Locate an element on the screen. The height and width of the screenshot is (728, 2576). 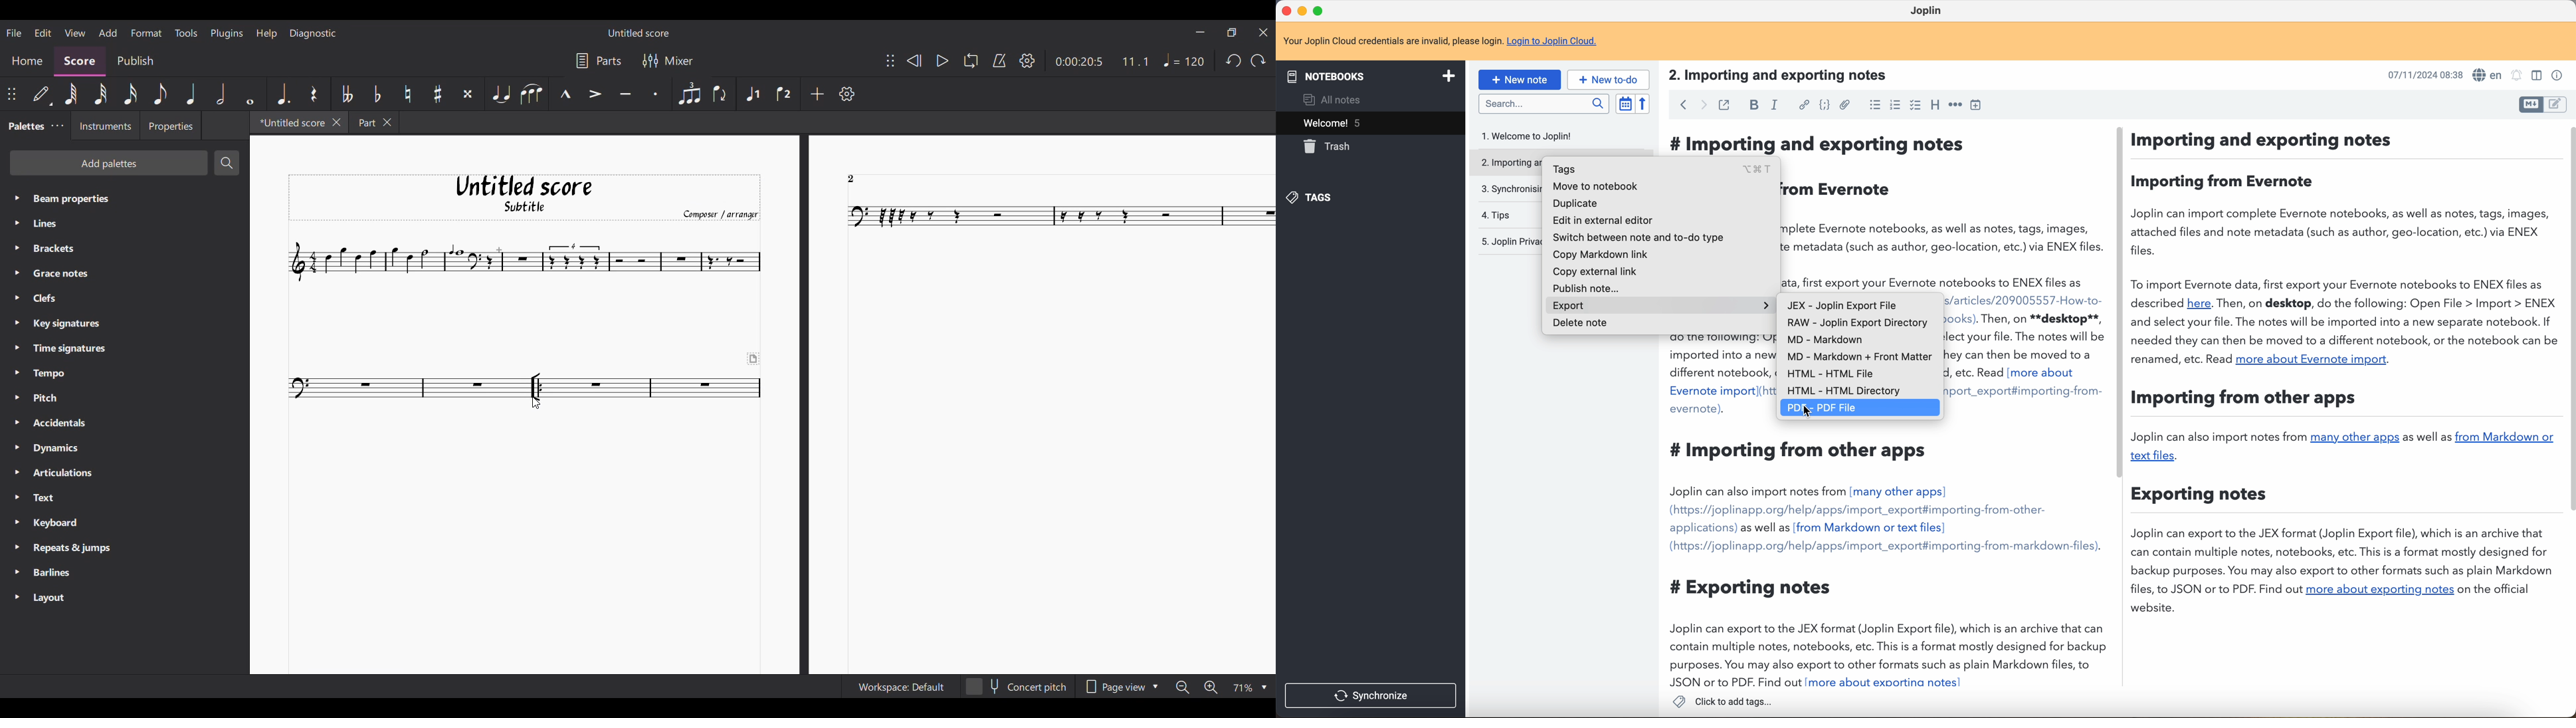
heading is located at coordinates (1935, 106).